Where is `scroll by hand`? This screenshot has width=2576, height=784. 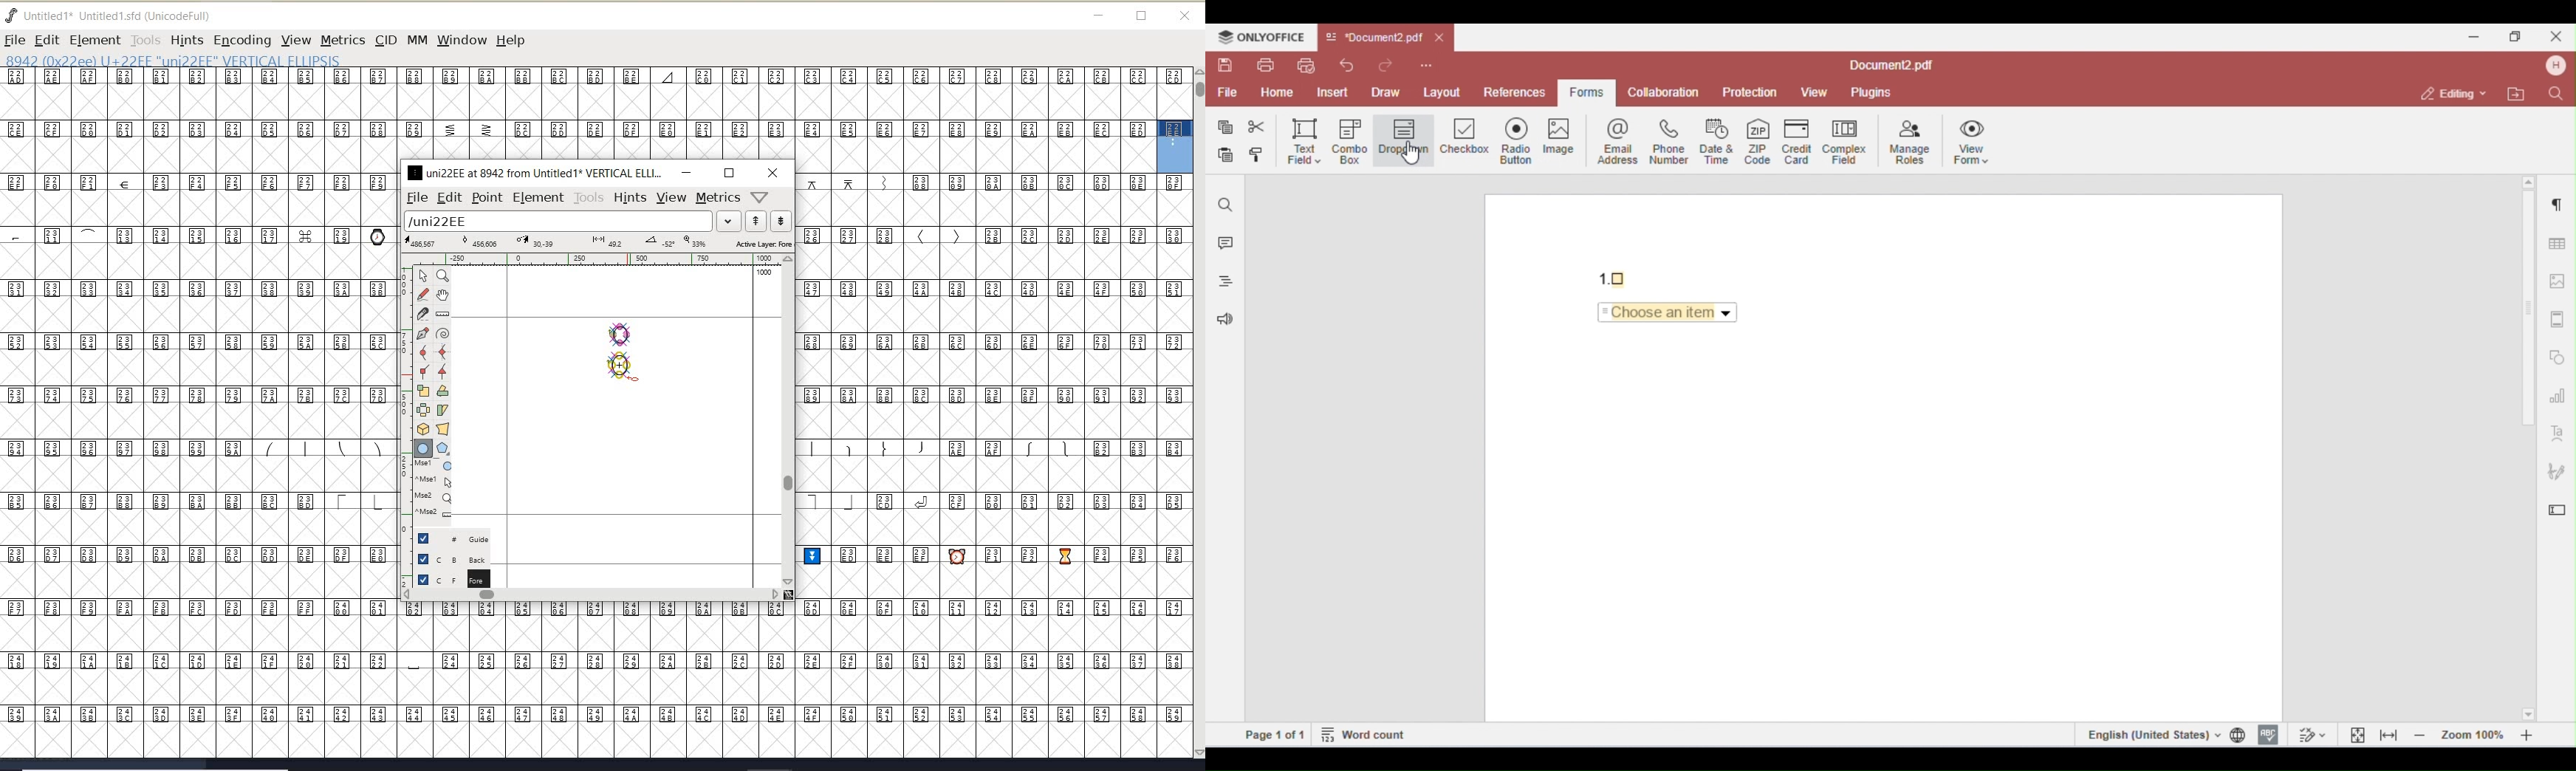
scroll by hand is located at coordinates (443, 296).